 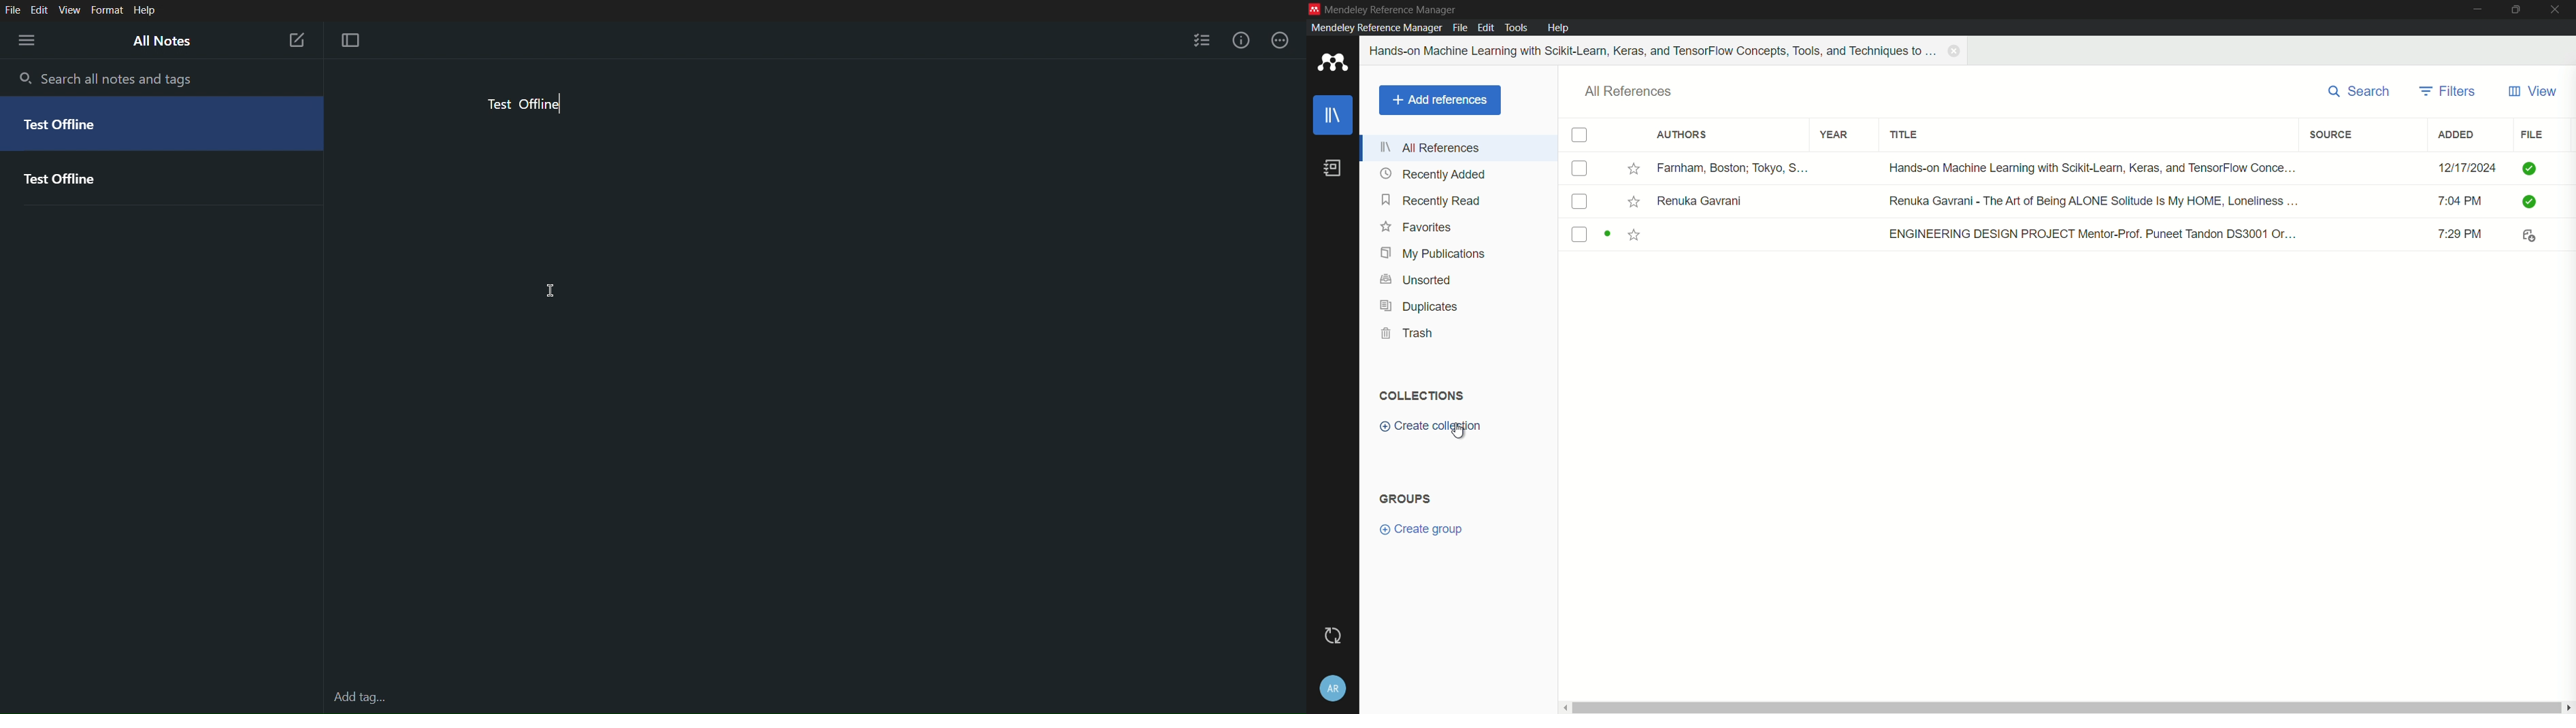 I want to click on book-1, so click(x=2061, y=169).